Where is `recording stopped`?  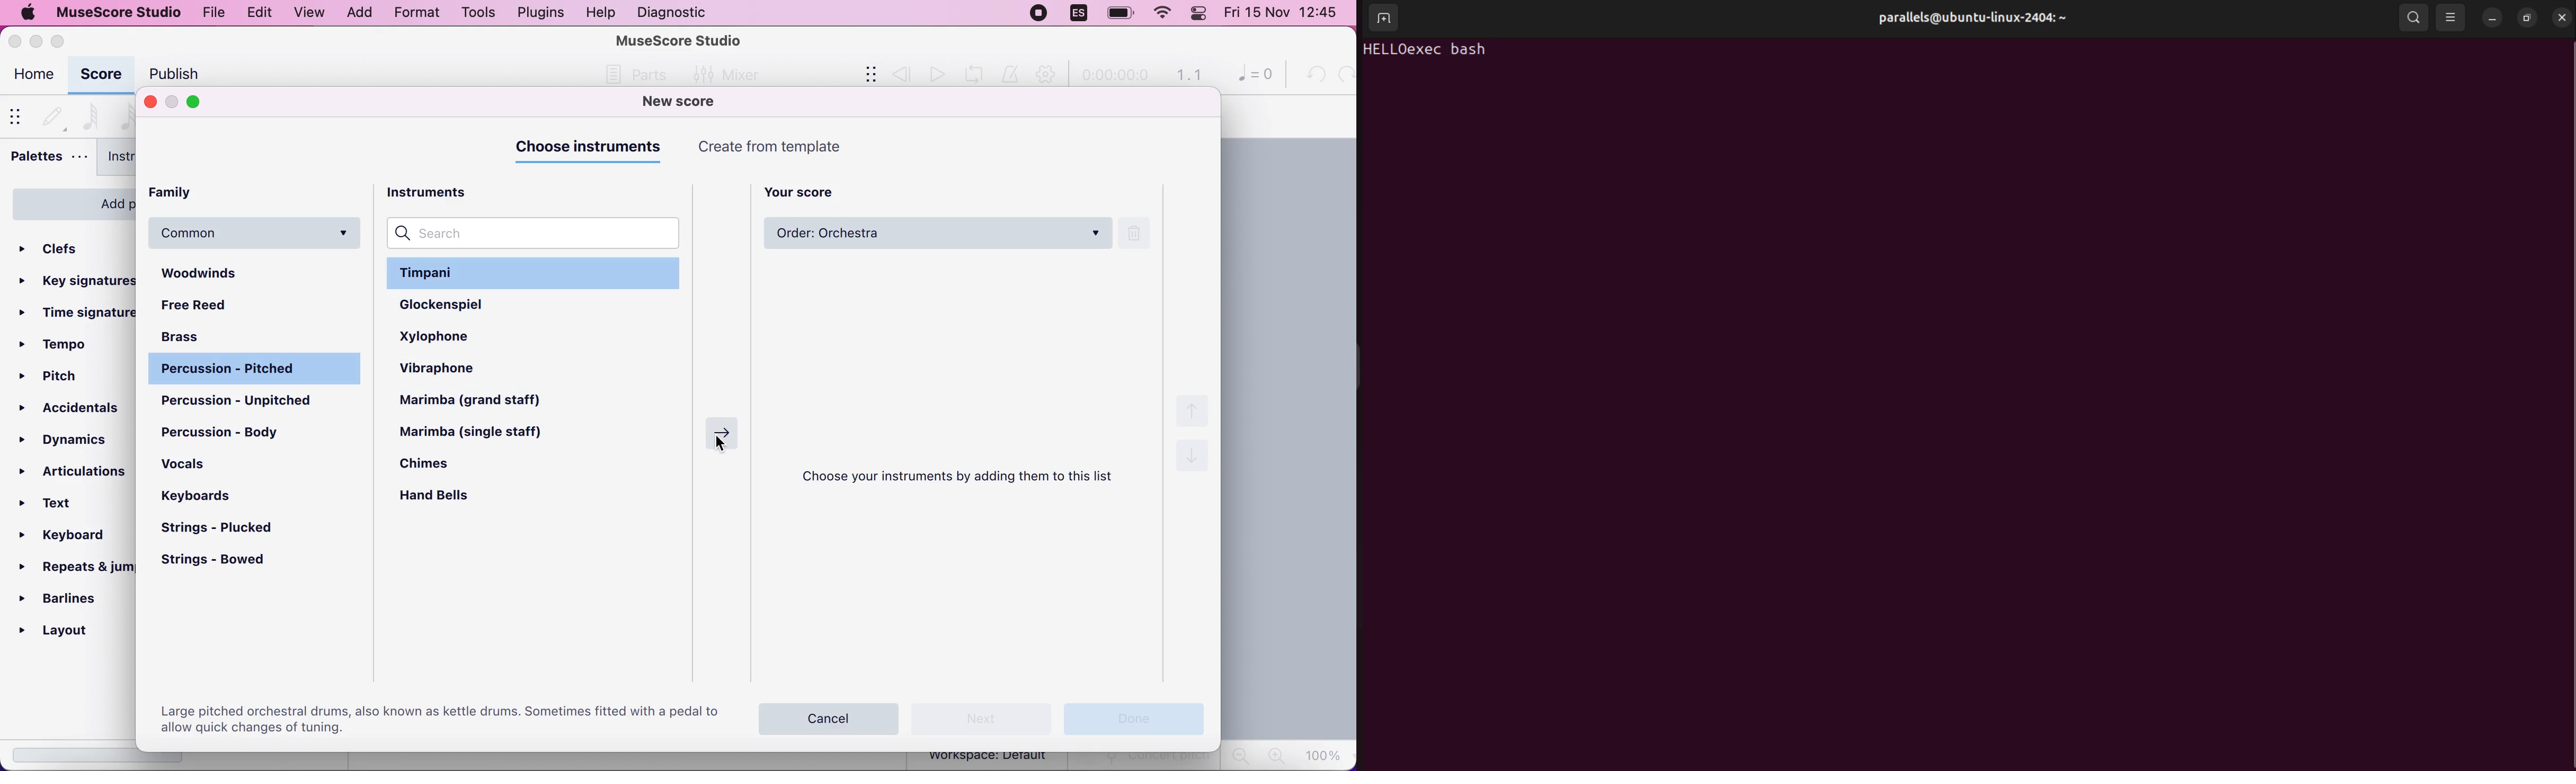
recording stopped is located at coordinates (1037, 13).